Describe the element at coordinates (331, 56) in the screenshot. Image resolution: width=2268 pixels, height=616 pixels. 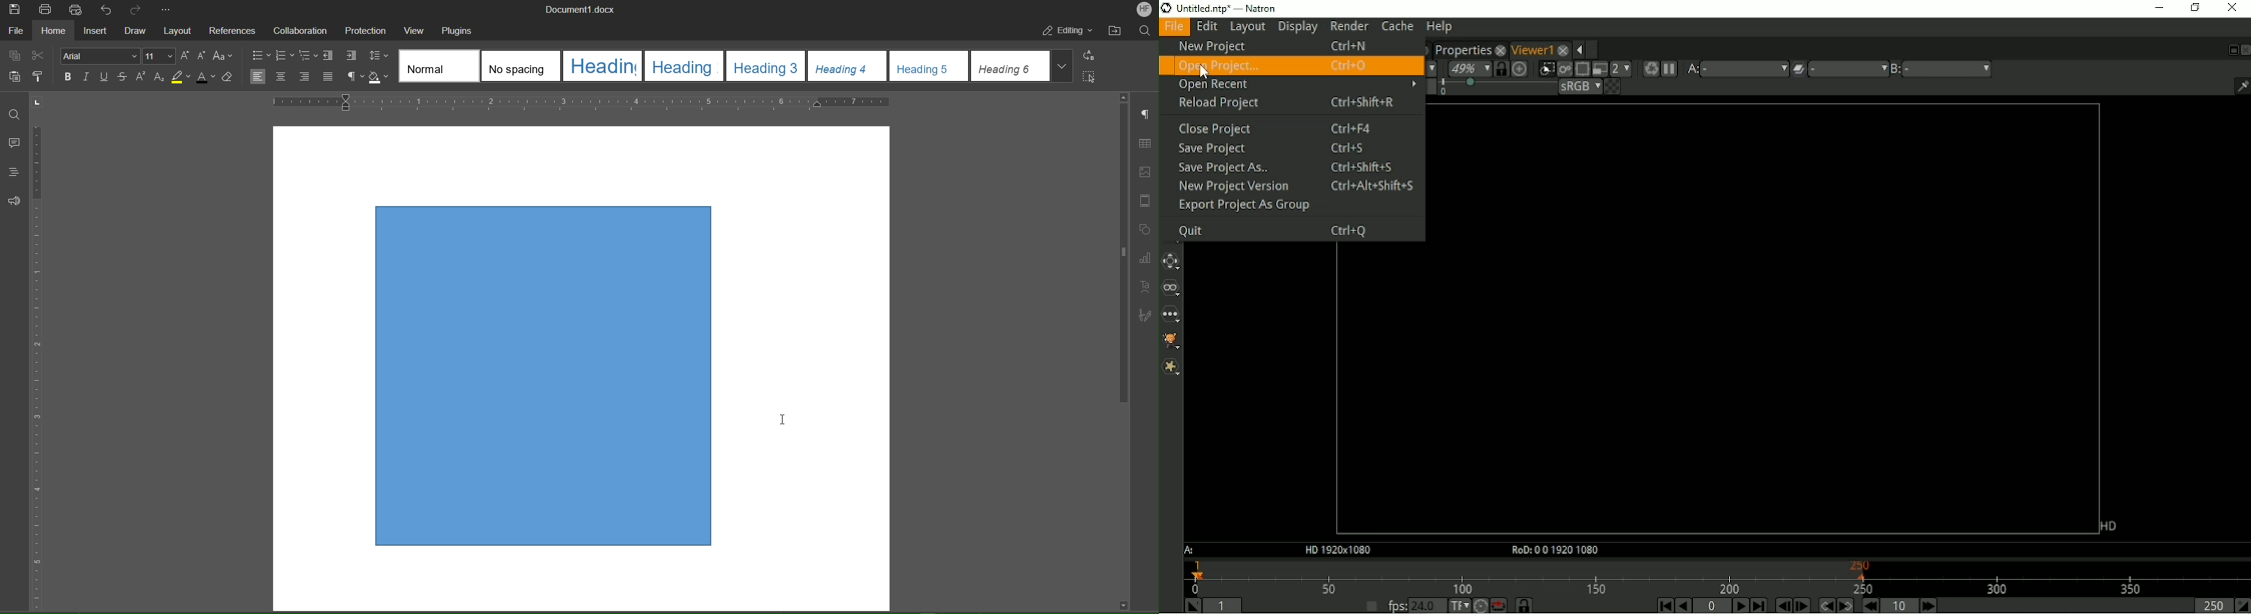
I see `Decrease Indent` at that location.